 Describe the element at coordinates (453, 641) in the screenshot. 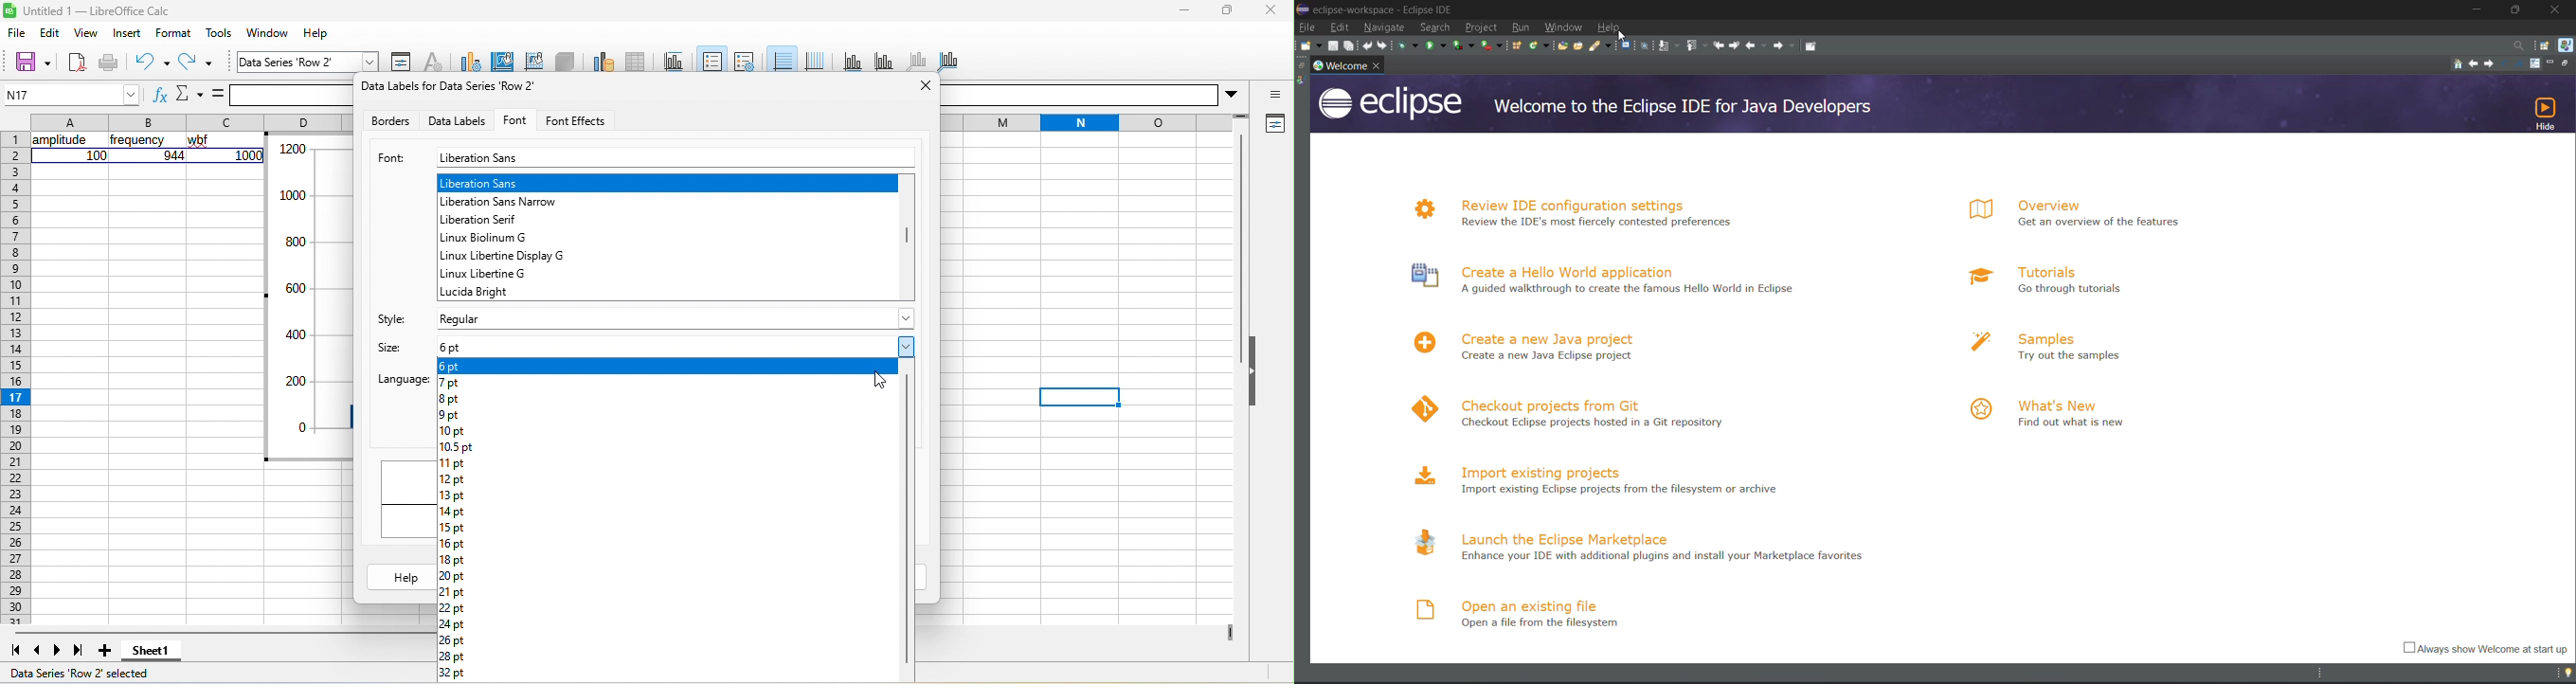

I see `26 pt` at that location.